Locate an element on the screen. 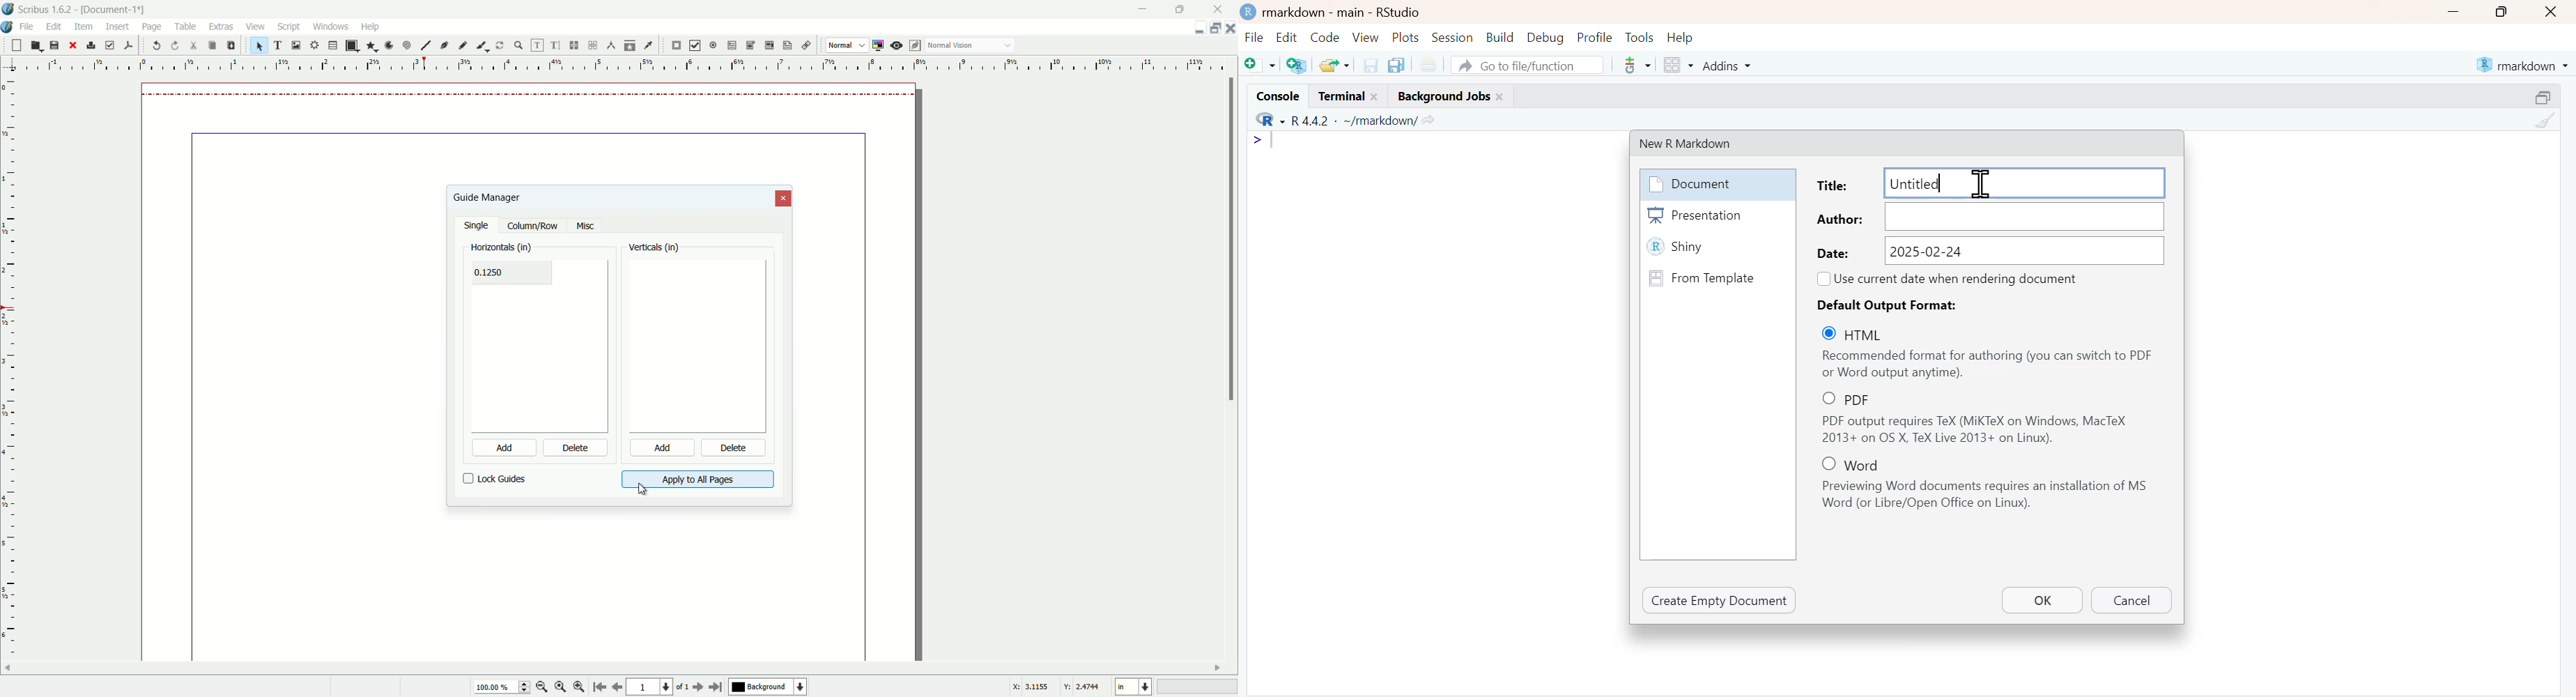  selected language - R is located at coordinates (1266, 121).